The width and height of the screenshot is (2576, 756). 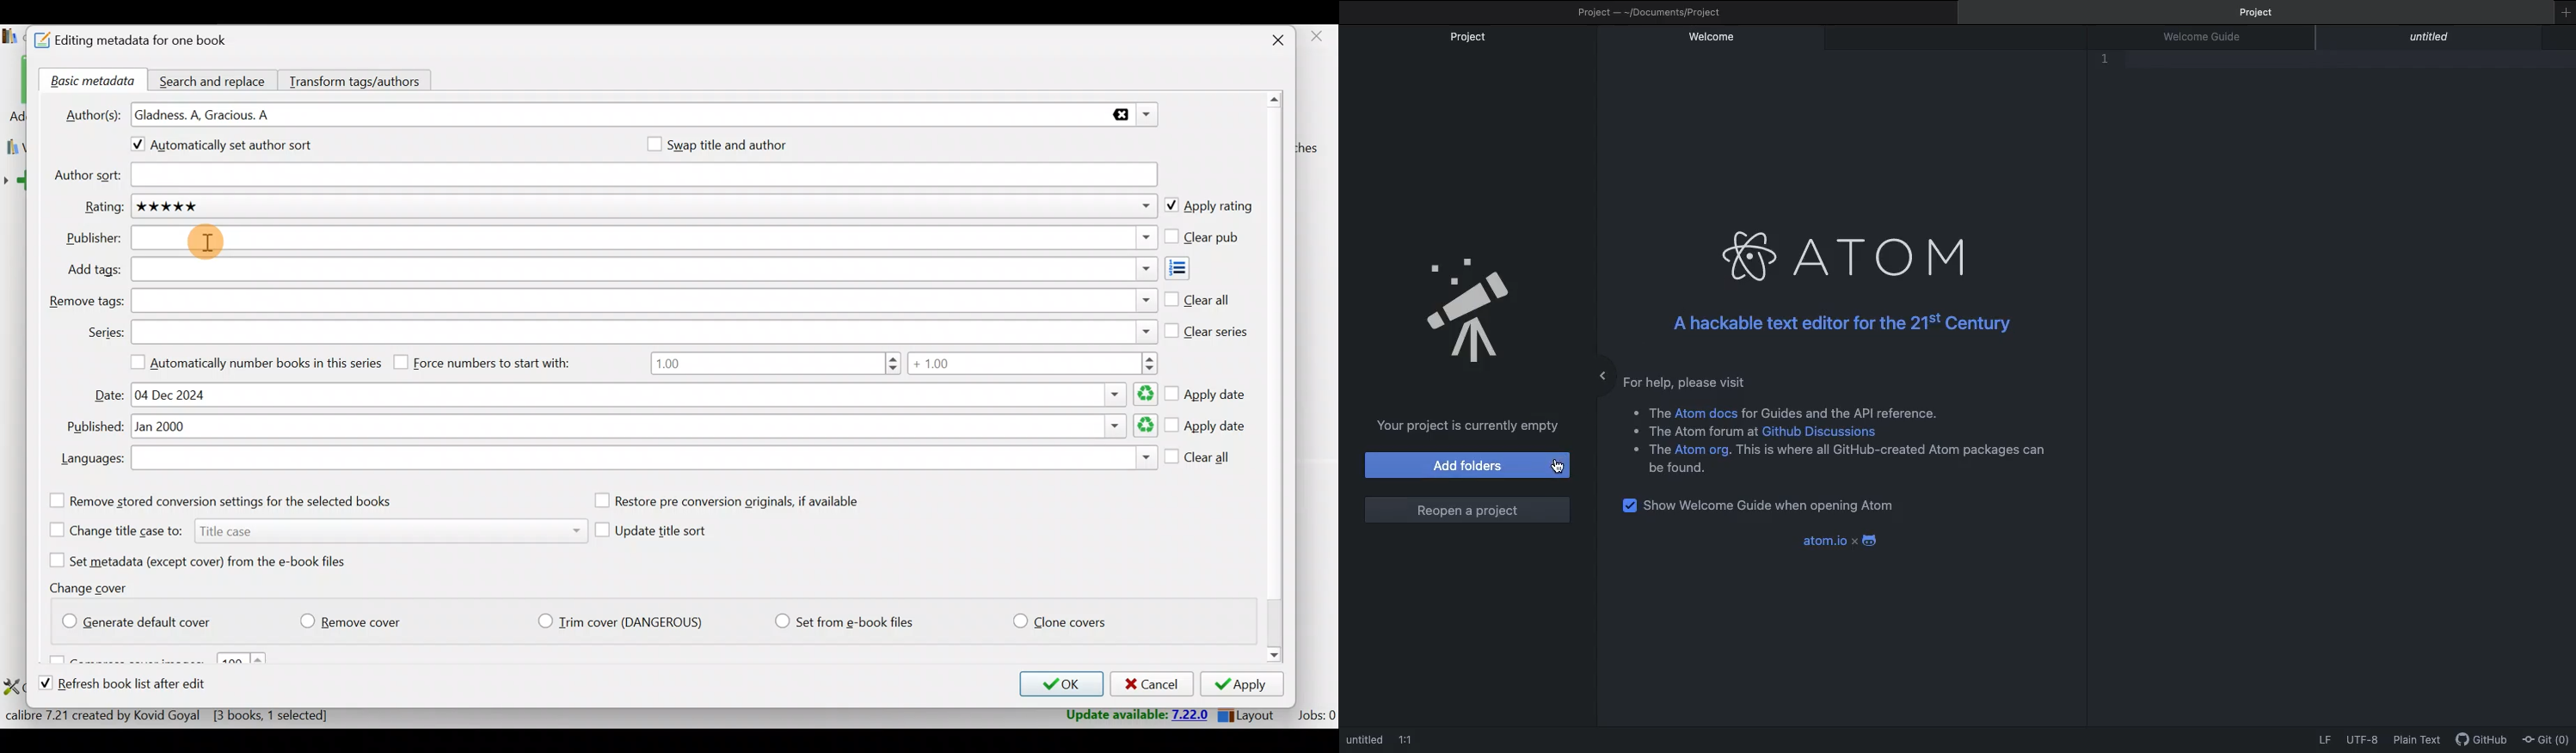 I want to click on Project is currently empty , so click(x=1466, y=427).